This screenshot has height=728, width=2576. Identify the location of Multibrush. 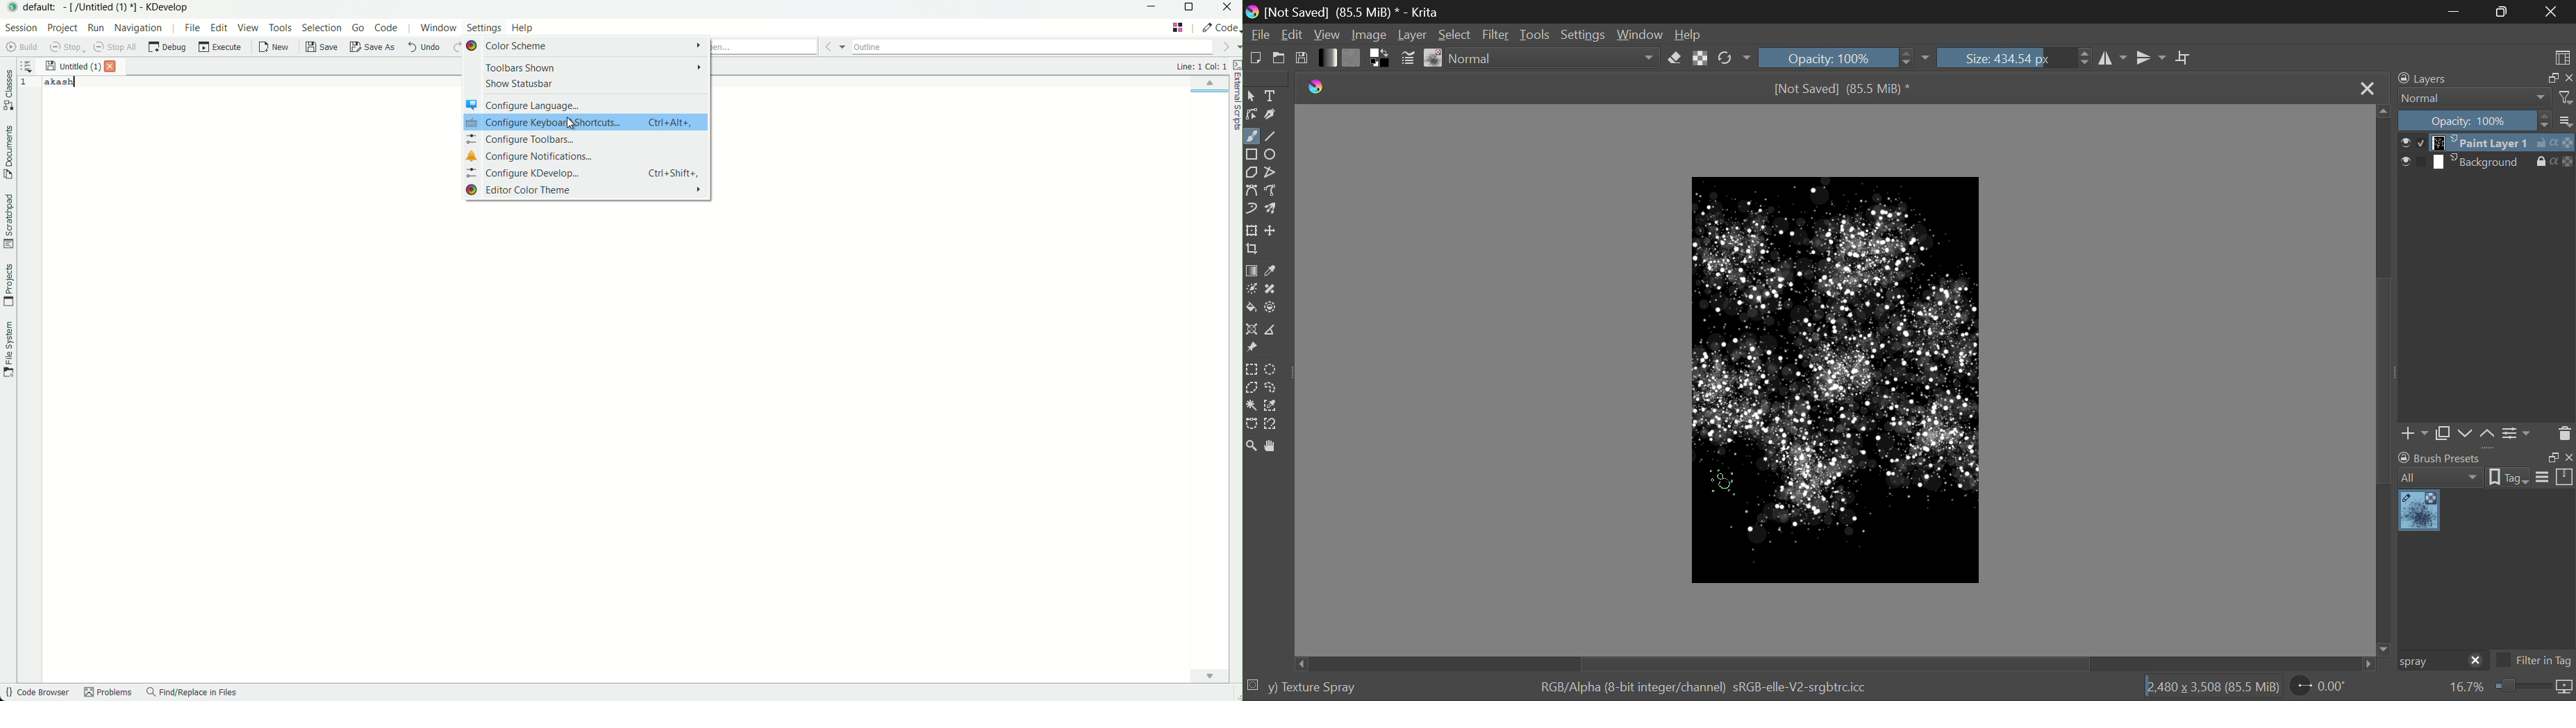
(1271, 208).